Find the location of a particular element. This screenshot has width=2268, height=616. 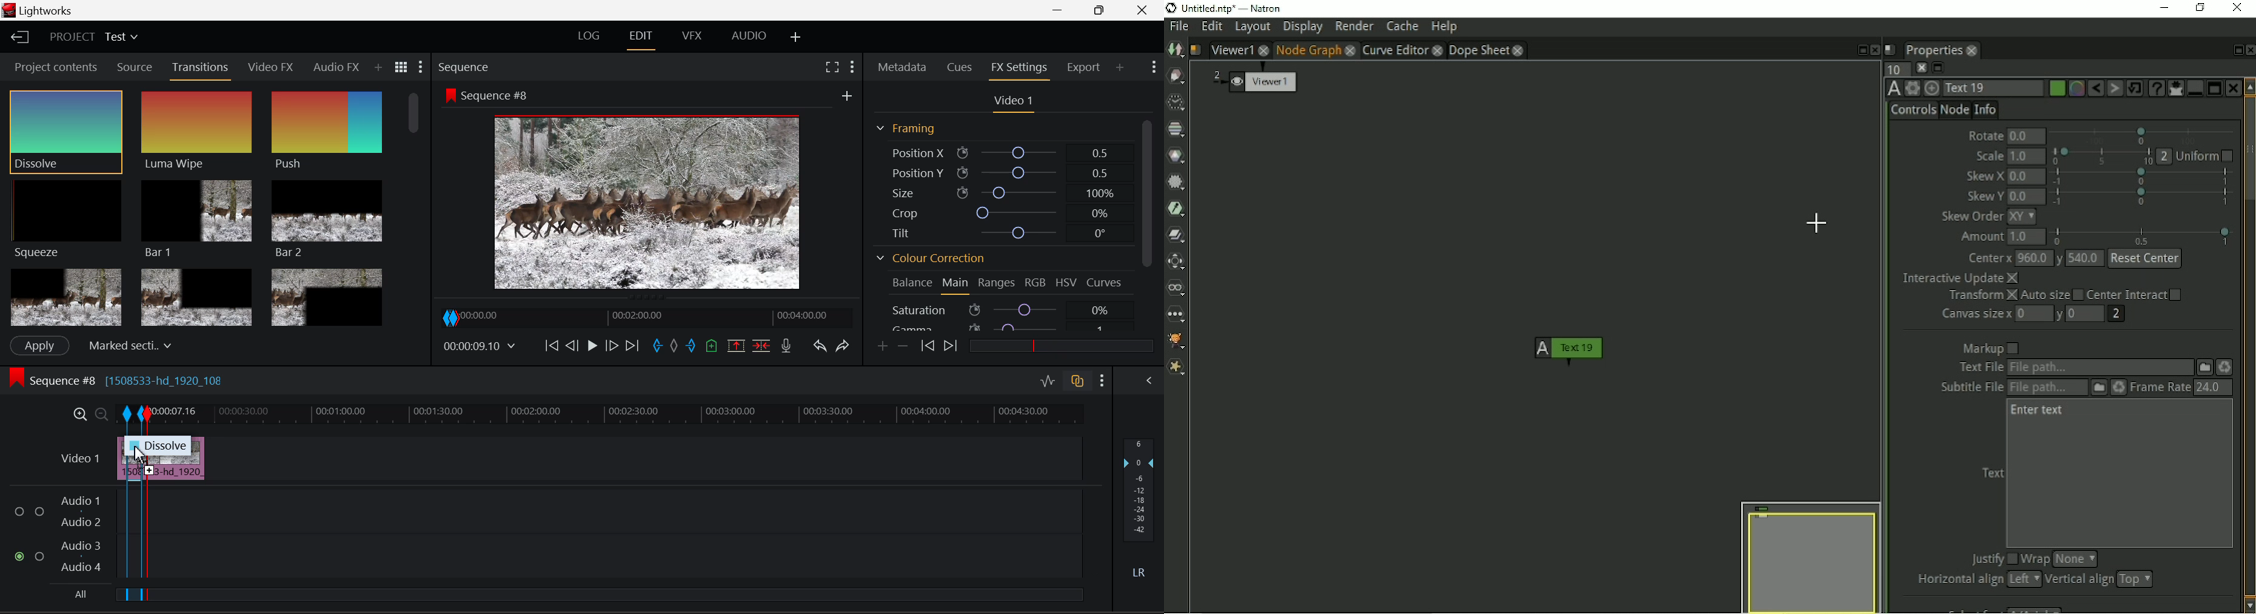

Clip Inserted in Timeline is located at coordinates (178, 468).